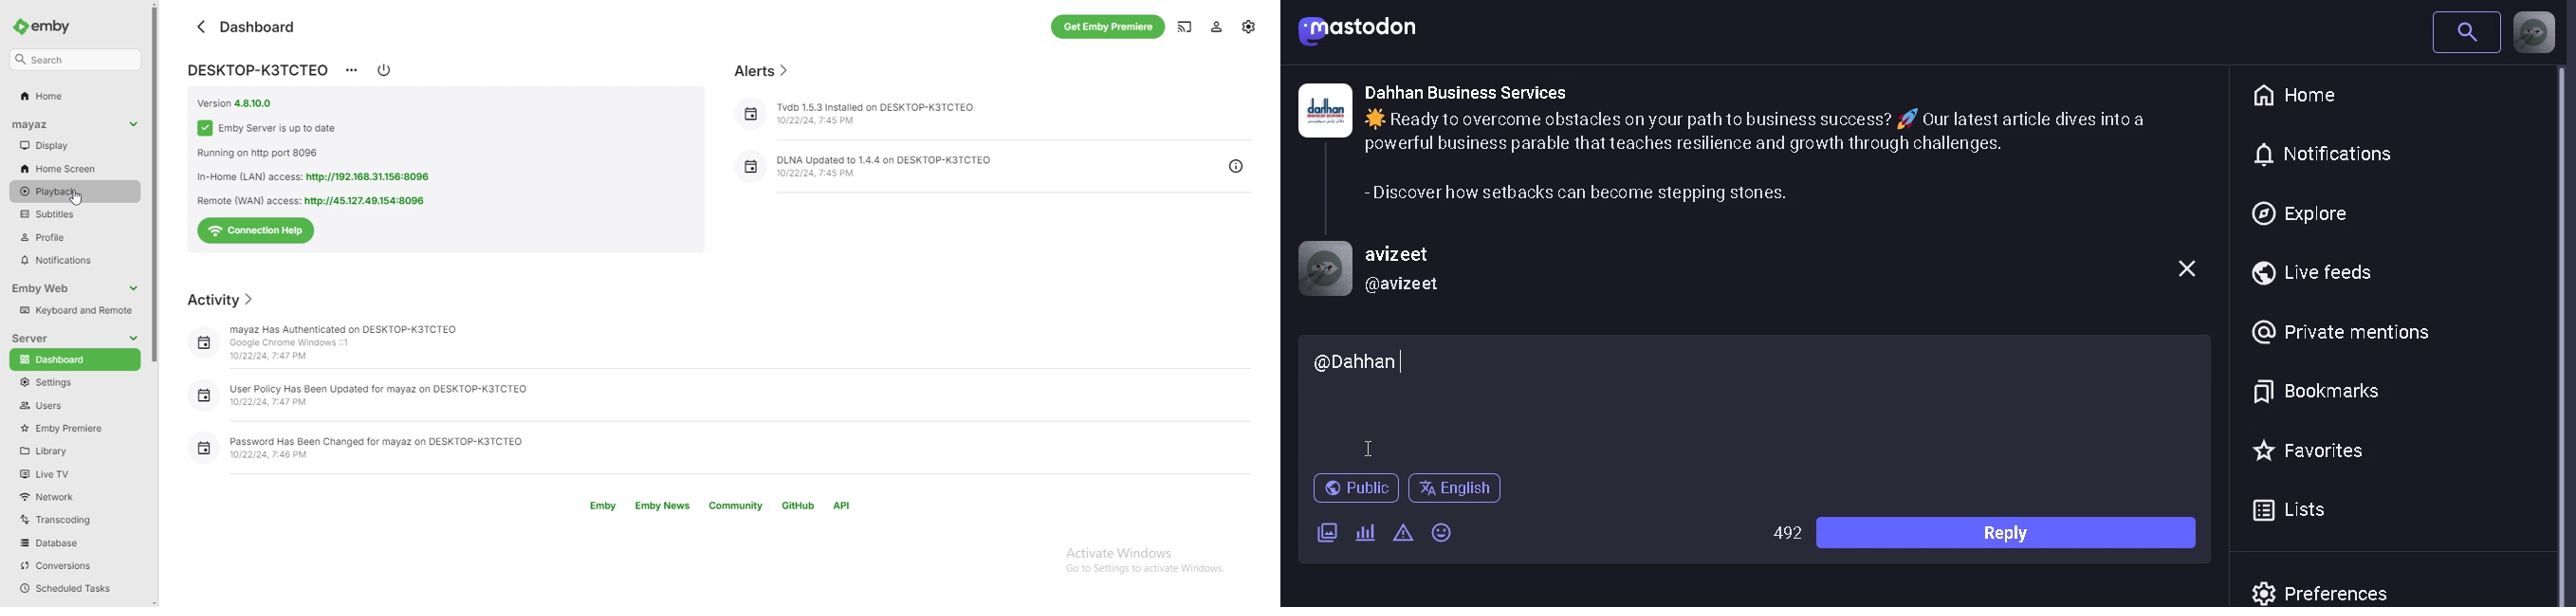 Image resolution: width=2576 pixels, height=616 pixels. I want to click on collapse, so click(133, 289).